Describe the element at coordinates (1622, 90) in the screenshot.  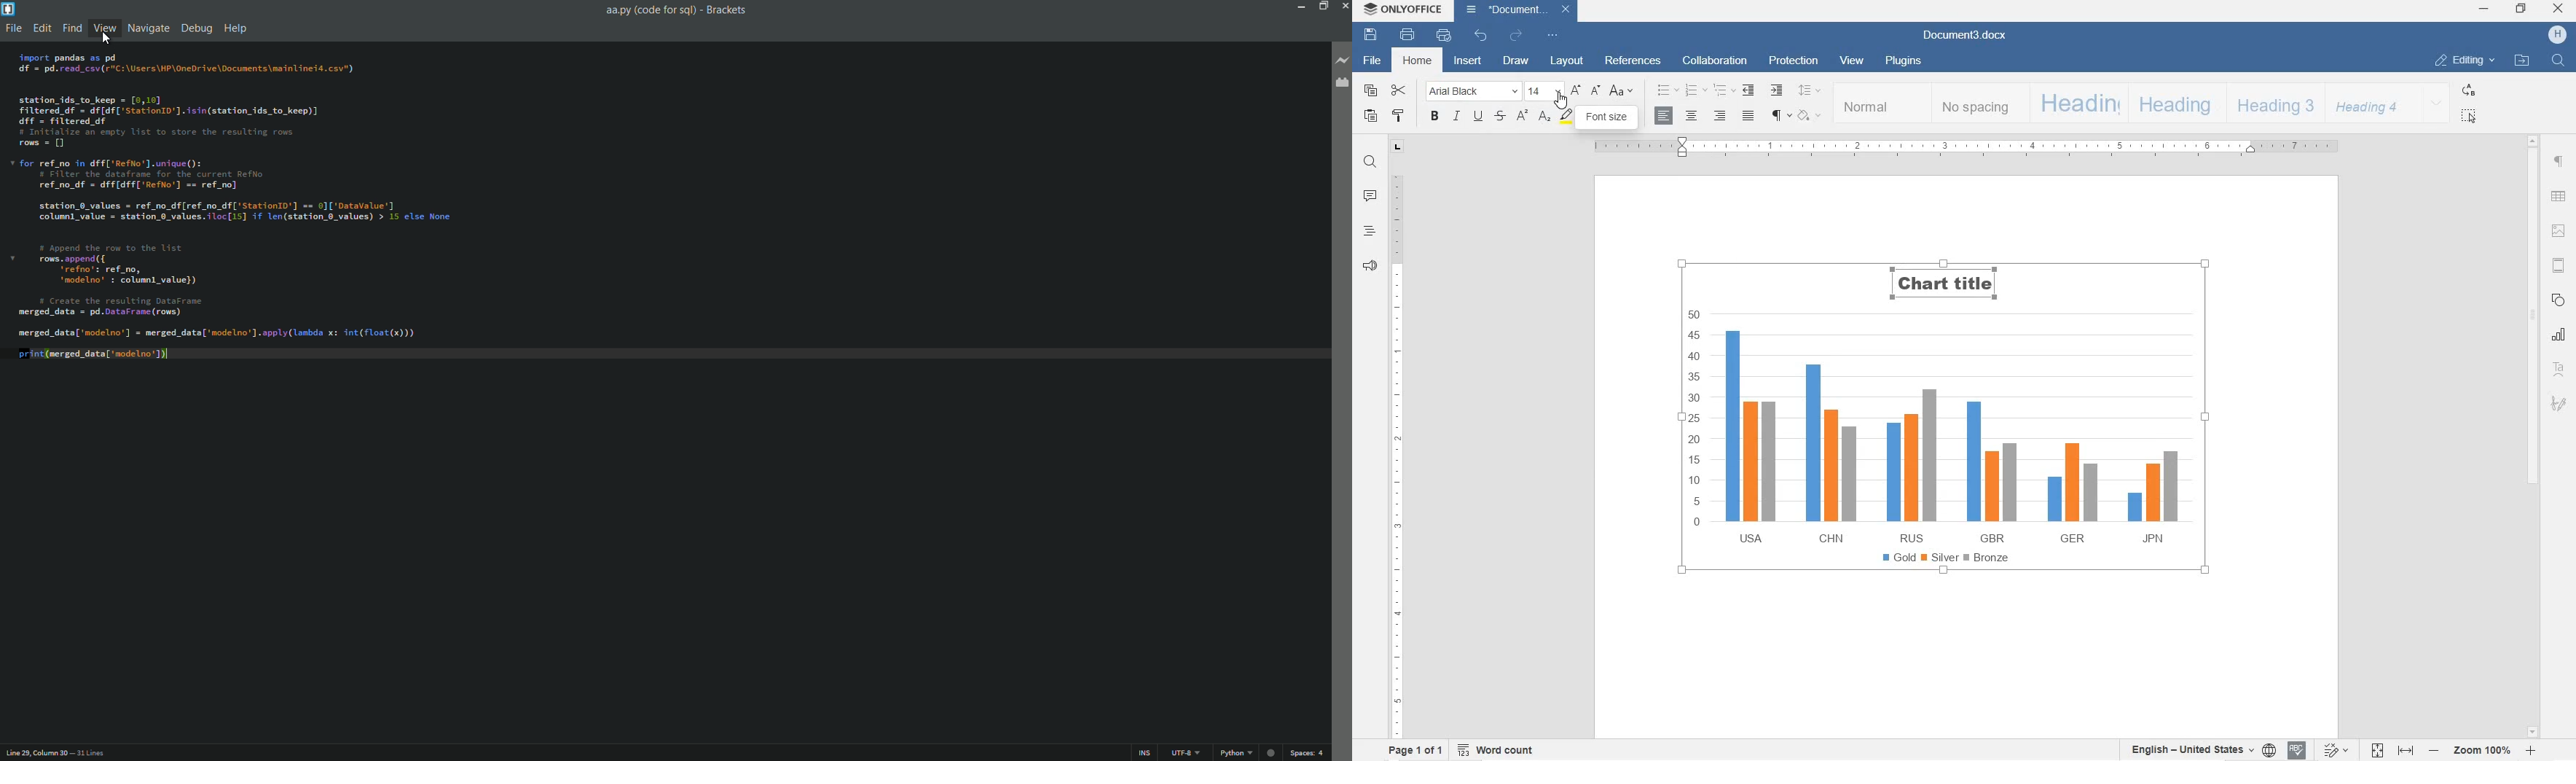
I see `CHANGE CASE` at that location.